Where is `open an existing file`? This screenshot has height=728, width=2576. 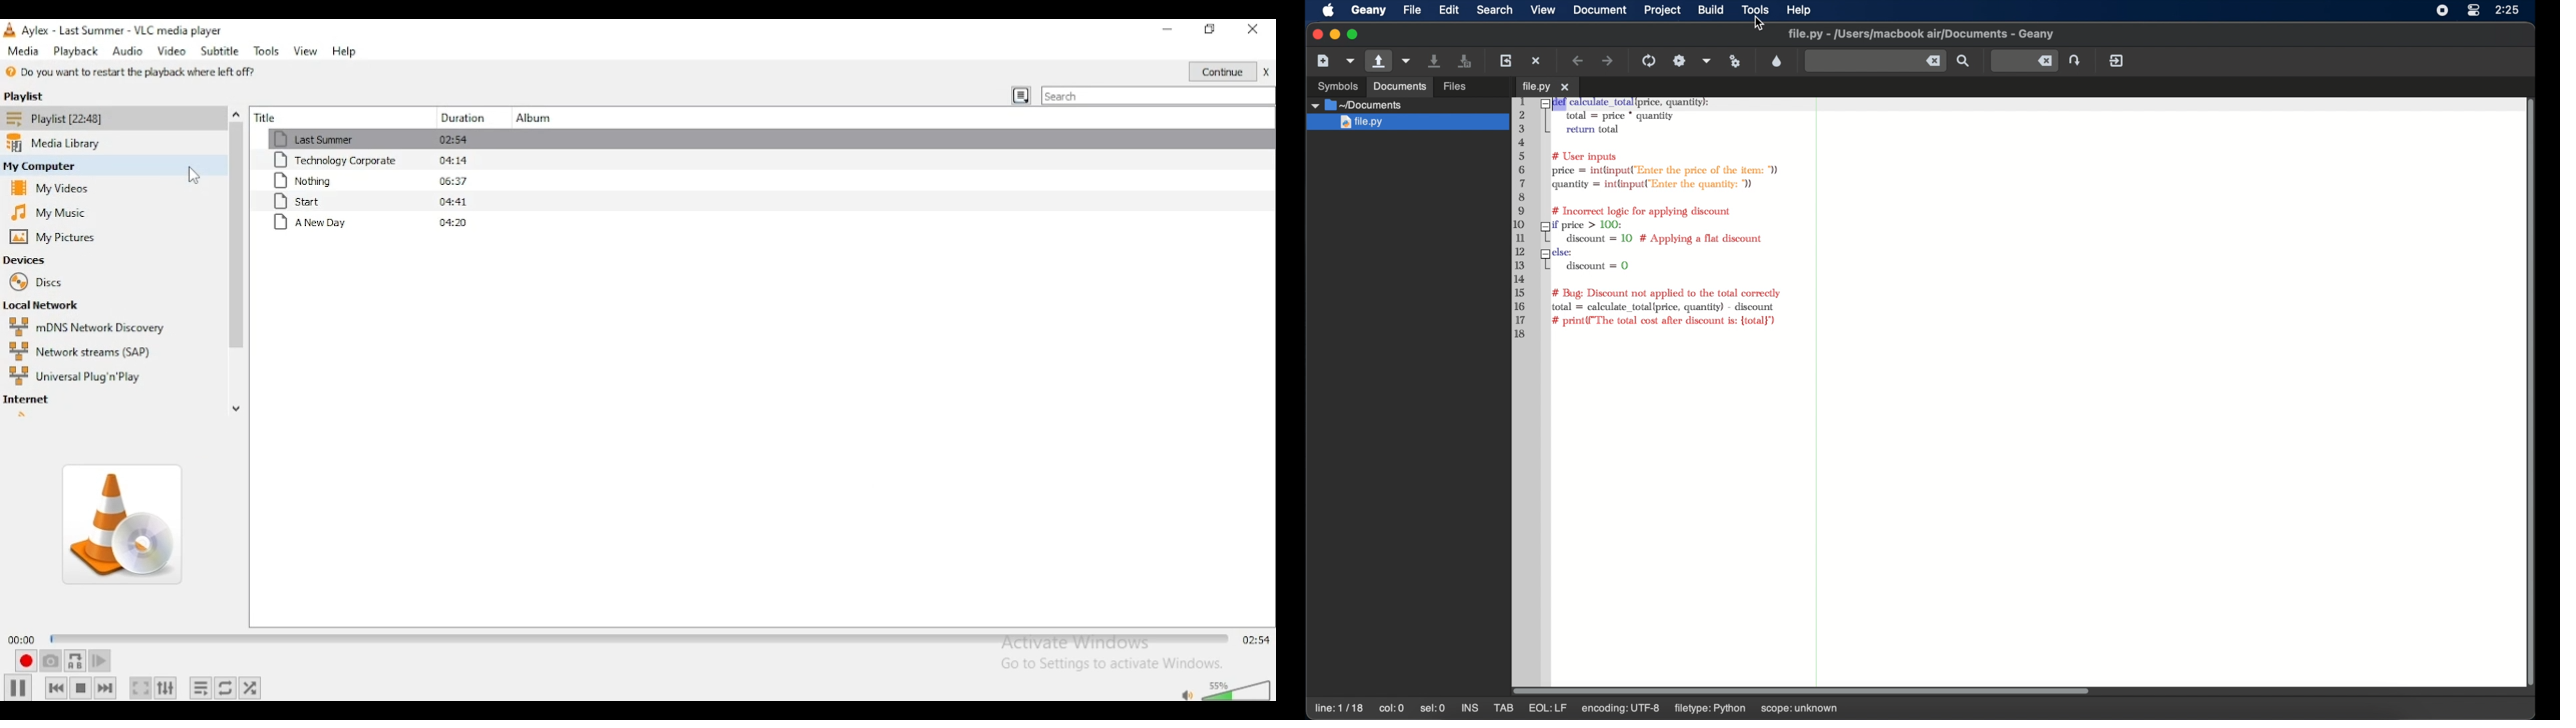
open an existing file is located at coordinates (1379, 61).